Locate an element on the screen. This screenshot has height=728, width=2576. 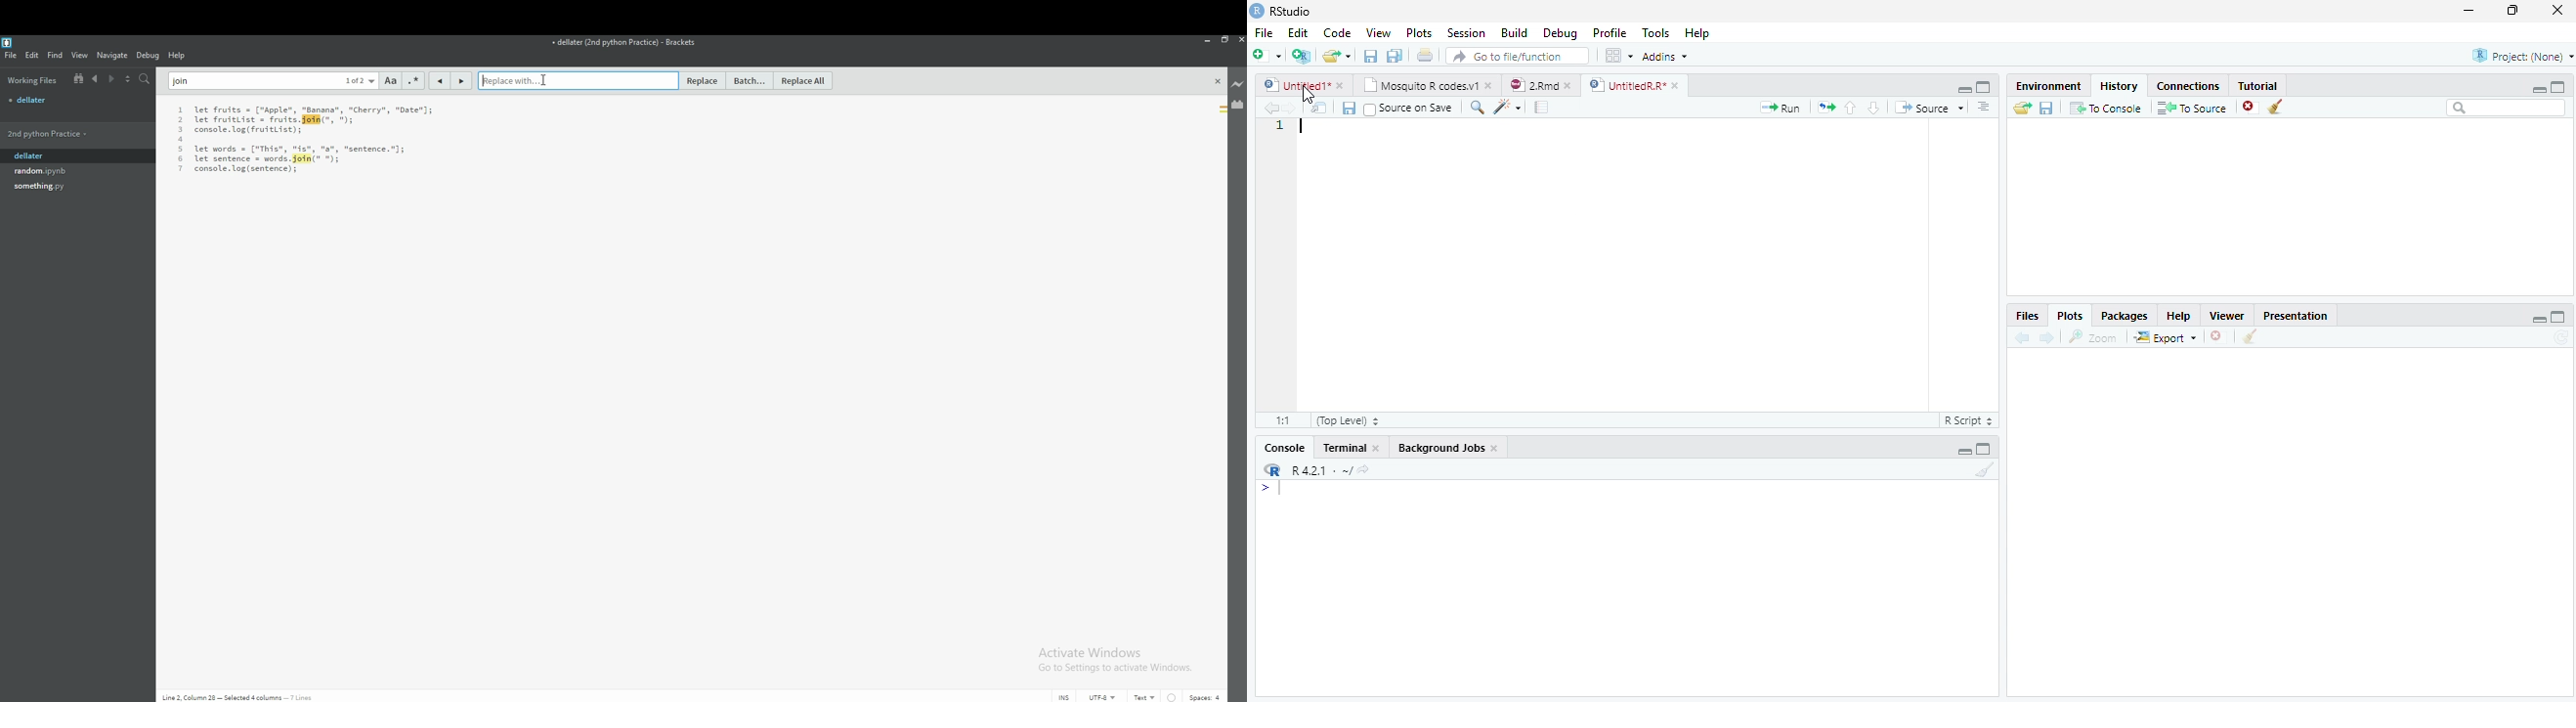
Pages is located at coordinates (1541, 108).